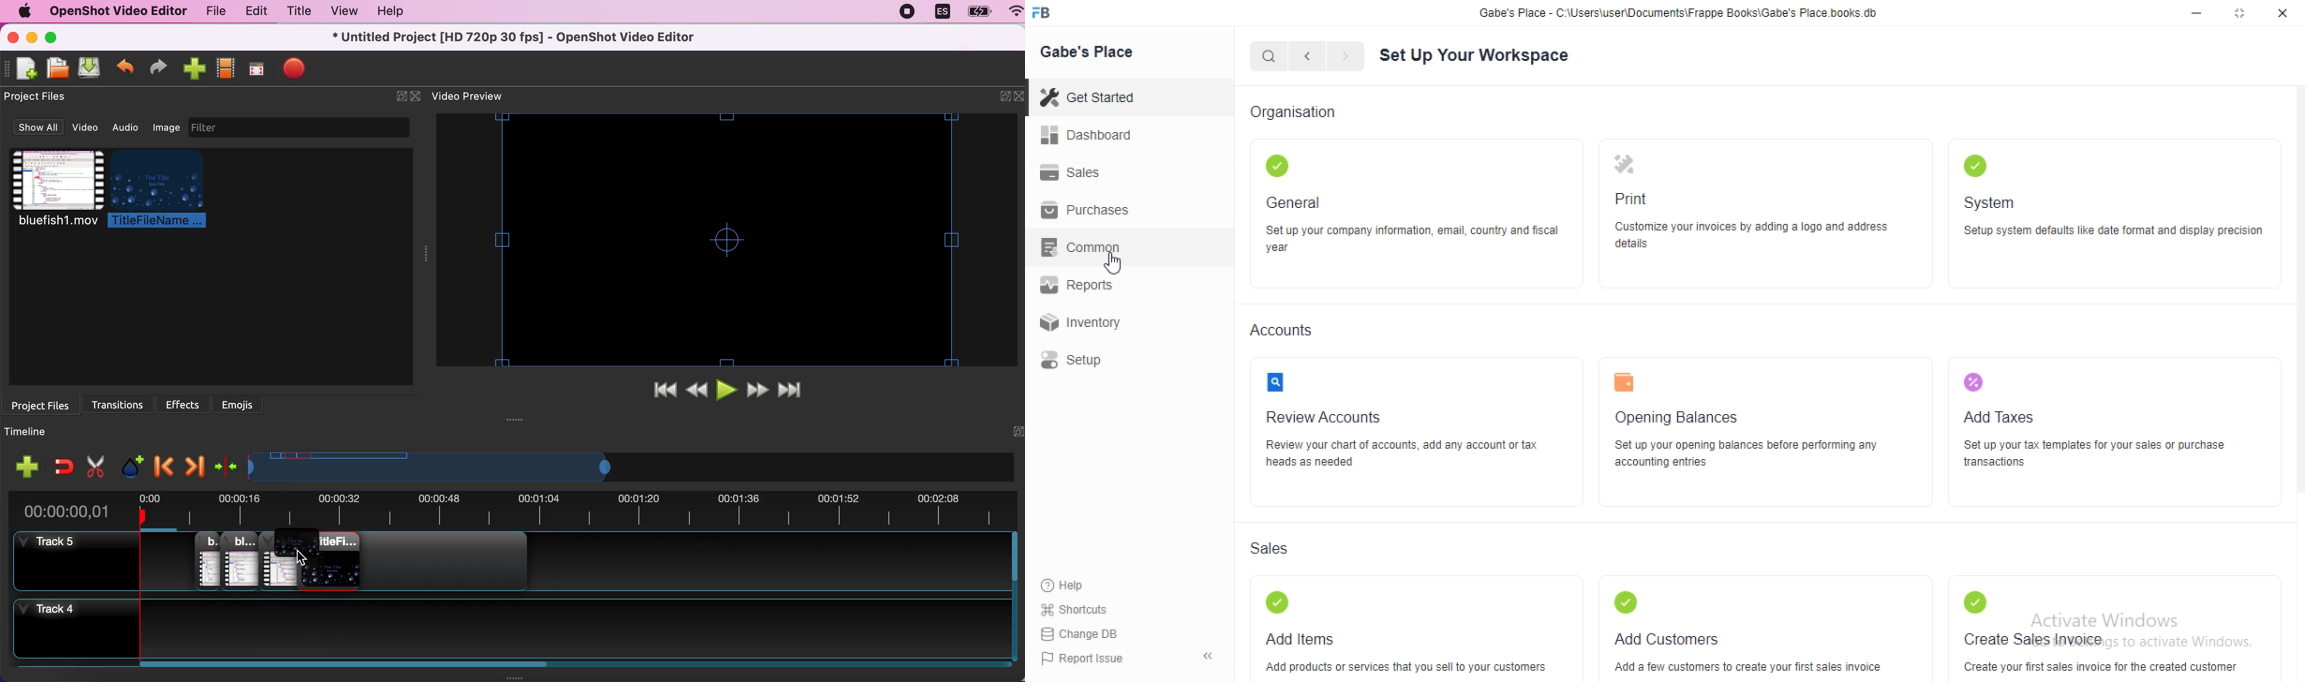  Describe the element at coordinates (1086, 210) in the screenshot. I see `Purchases` at that location.